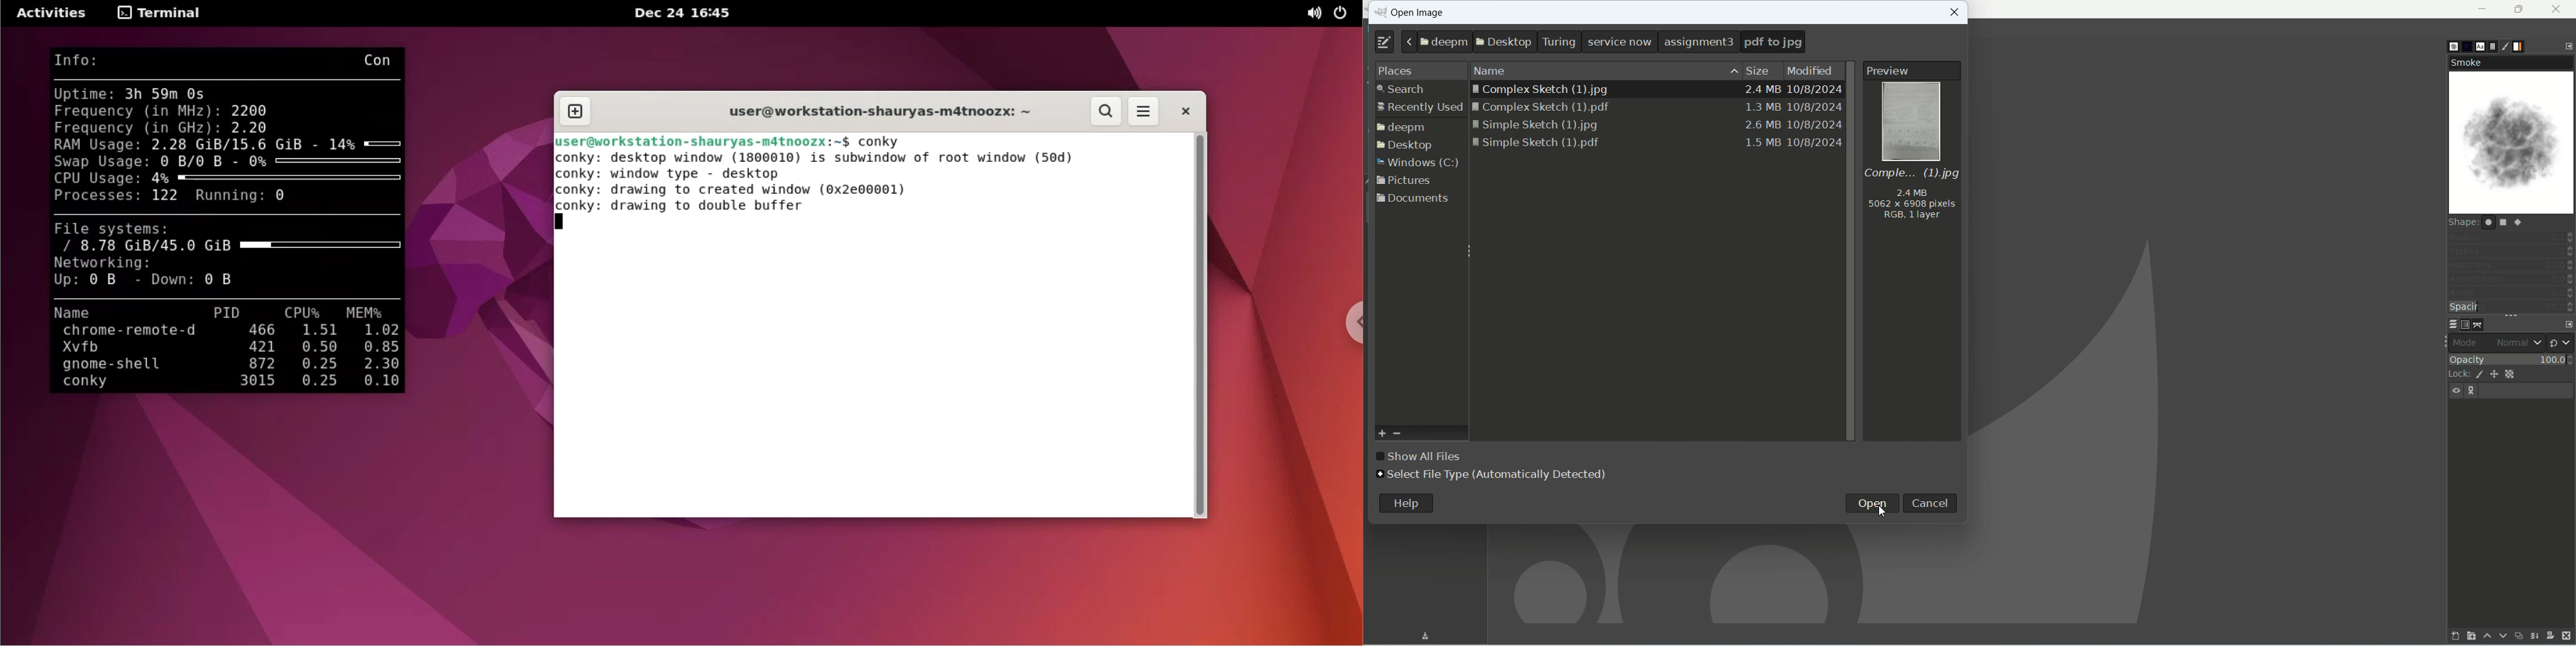  What do you see at coordinates (2468, 324) in the screenshot?
I see `channels` at bounding box center [2468, 324].